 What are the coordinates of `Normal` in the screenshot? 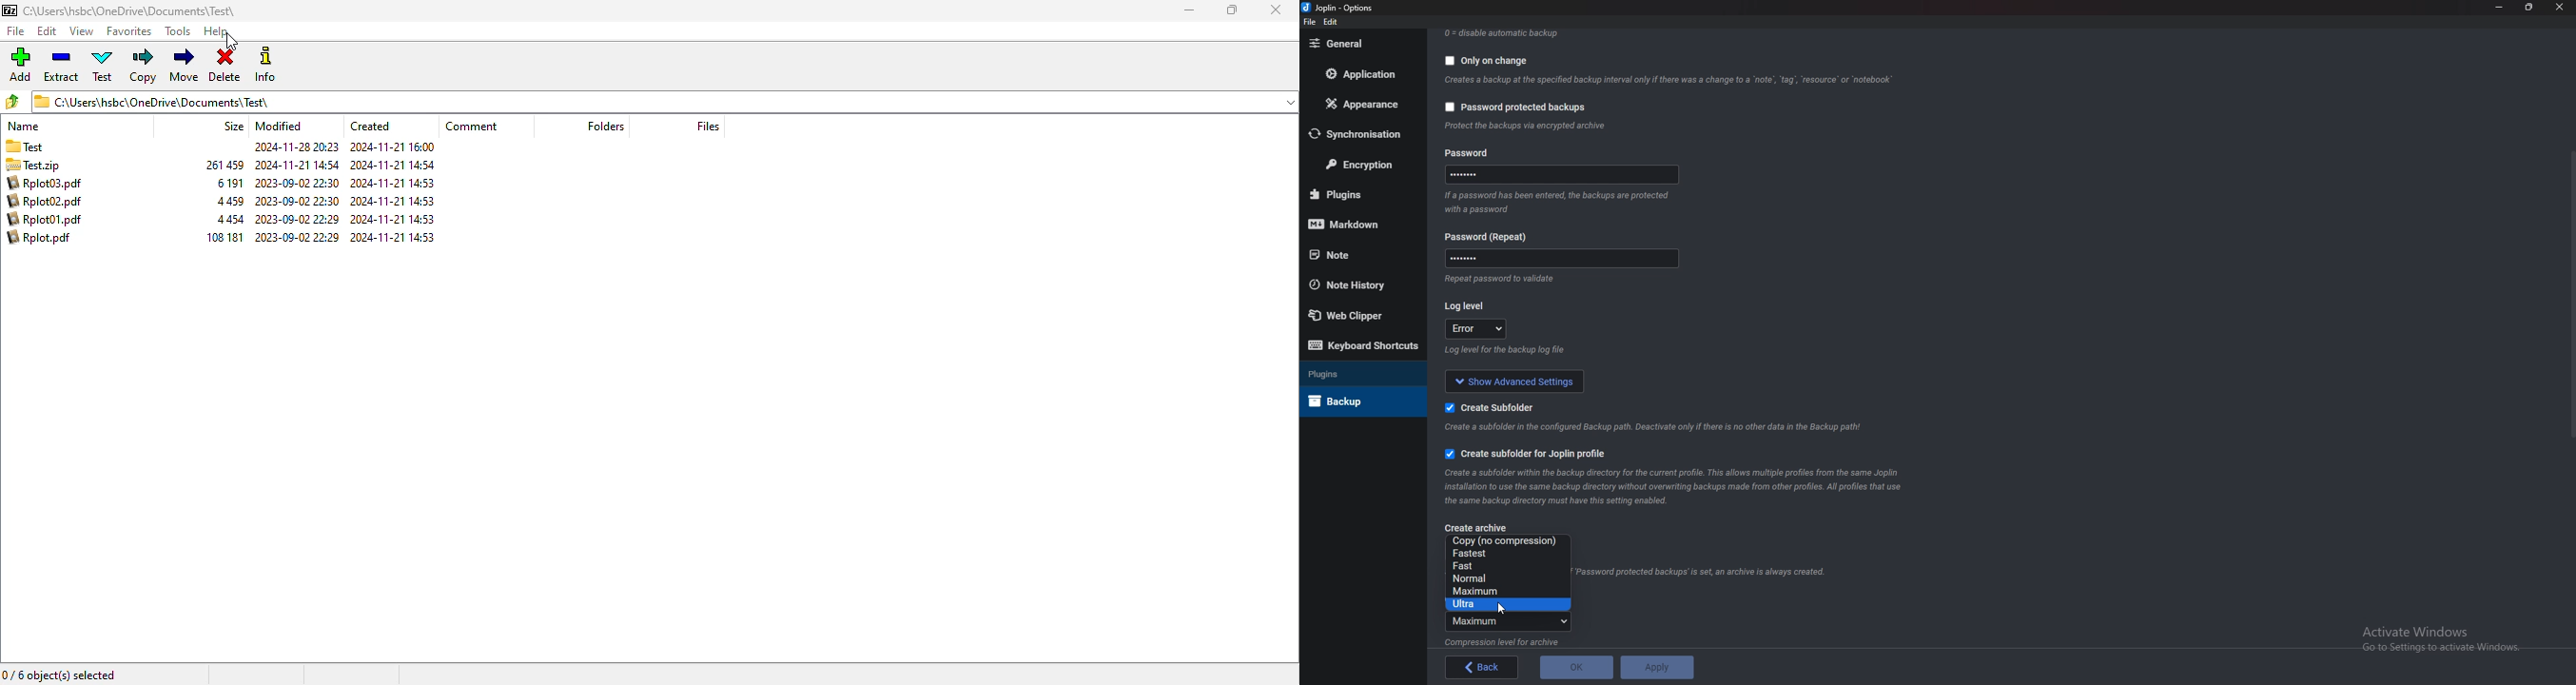 It's located at (1506, 579).